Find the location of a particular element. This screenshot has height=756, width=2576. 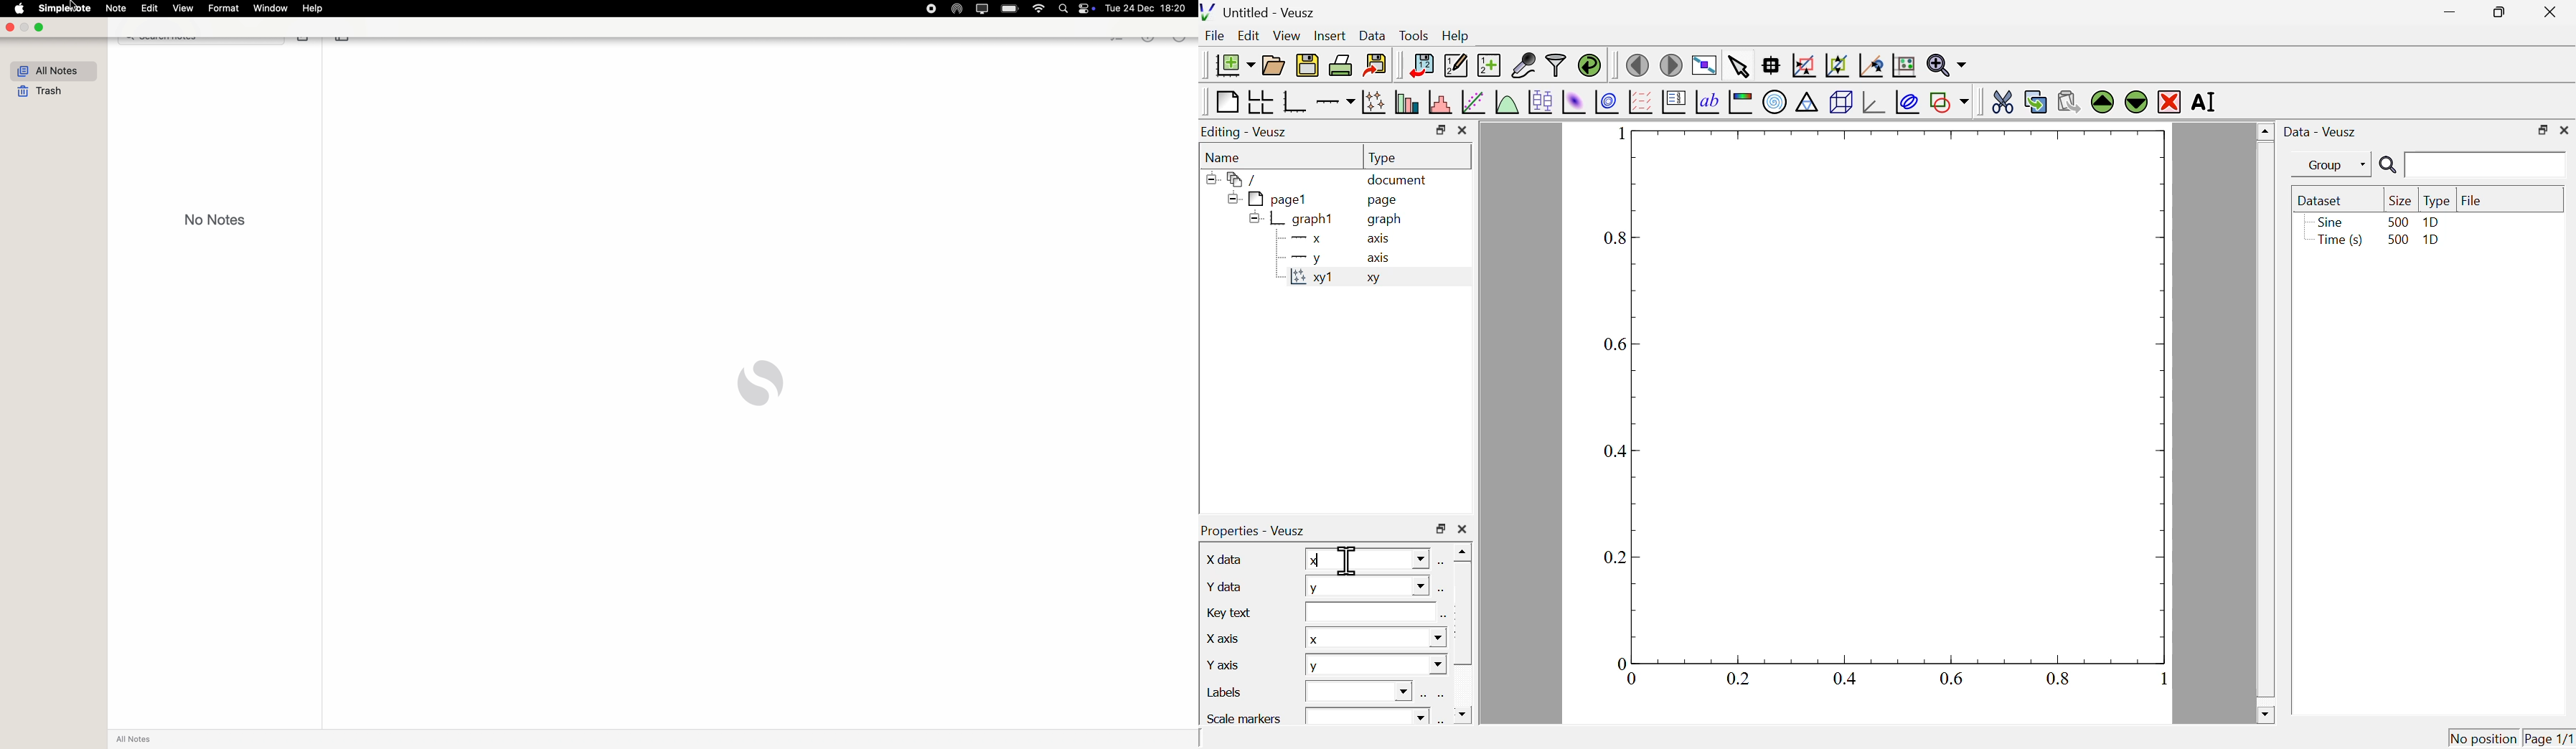

trash is located at coordinates (43, 92).